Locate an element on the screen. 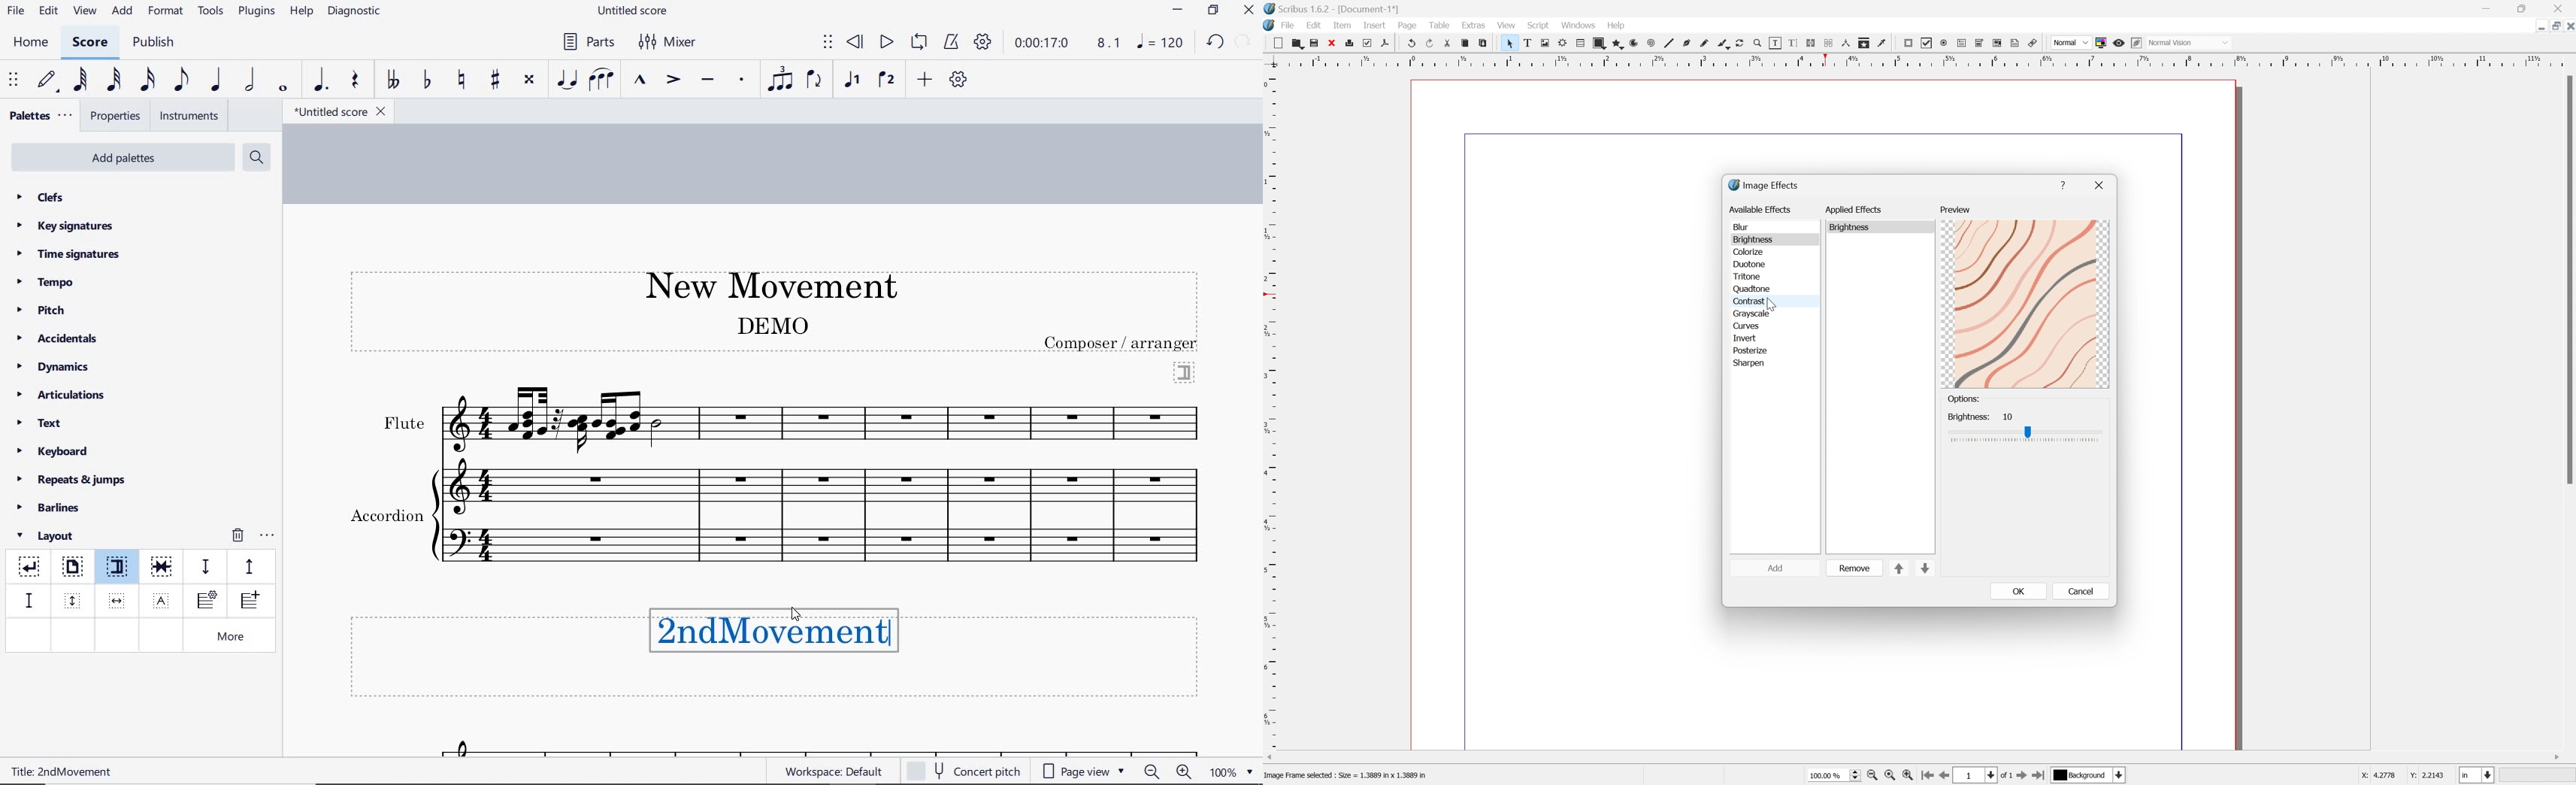 This screenshot has height=812, width=2576. keyboard is located at coordinates (53, 451).